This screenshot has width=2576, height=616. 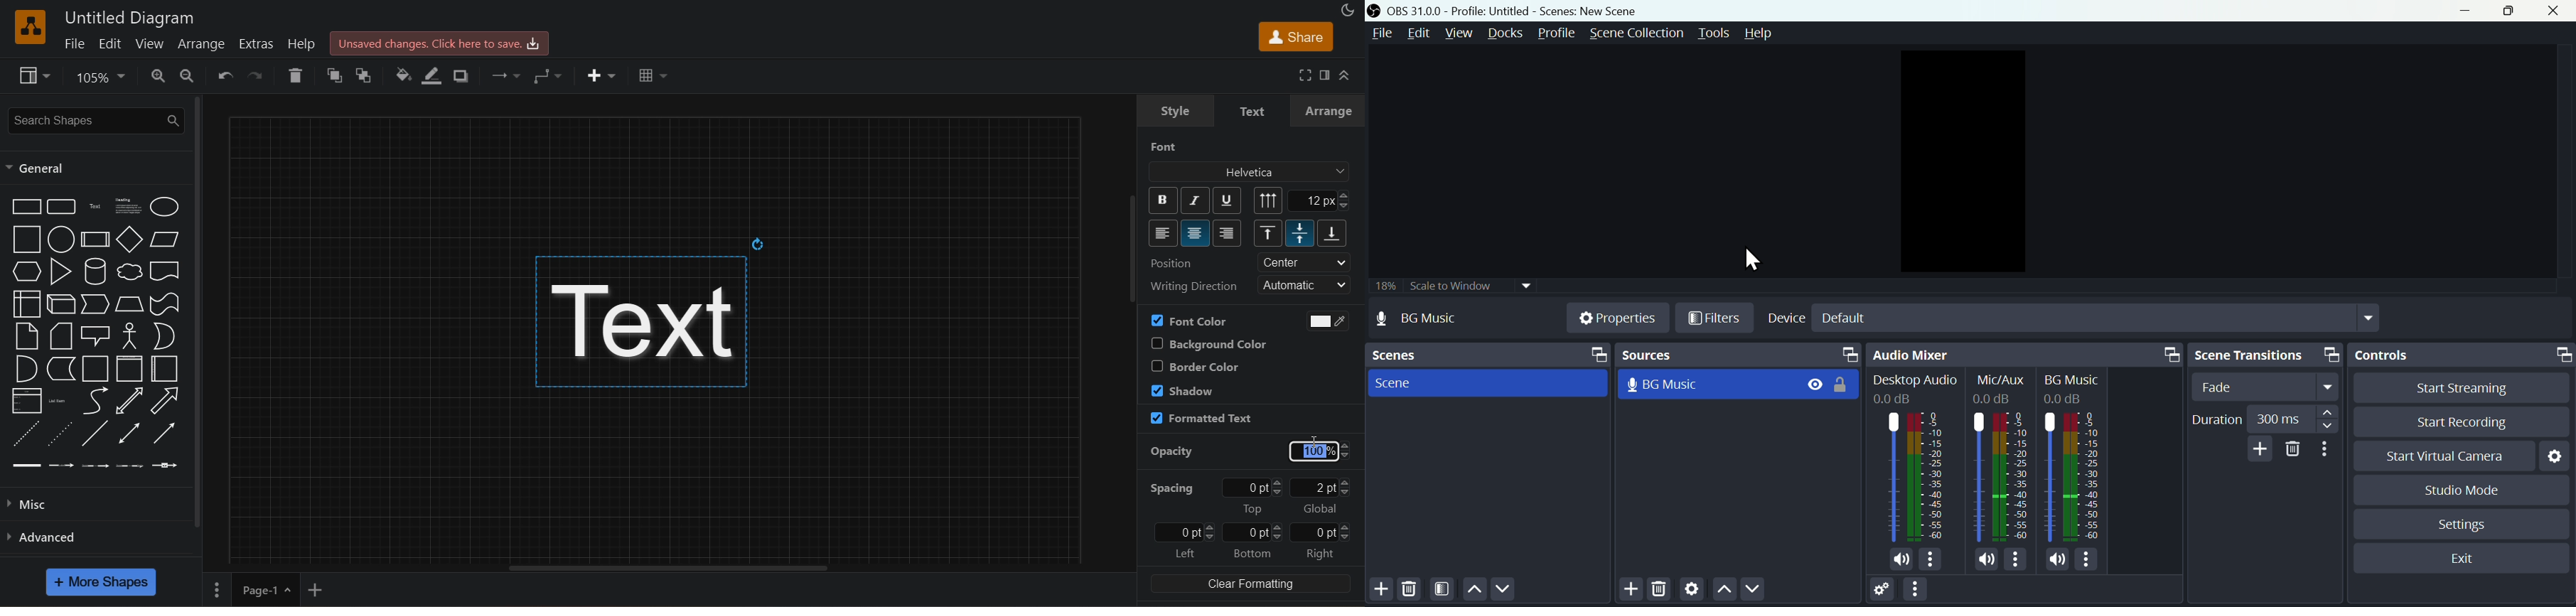 I want to click on Start recording, so click(x=2461, y=418).